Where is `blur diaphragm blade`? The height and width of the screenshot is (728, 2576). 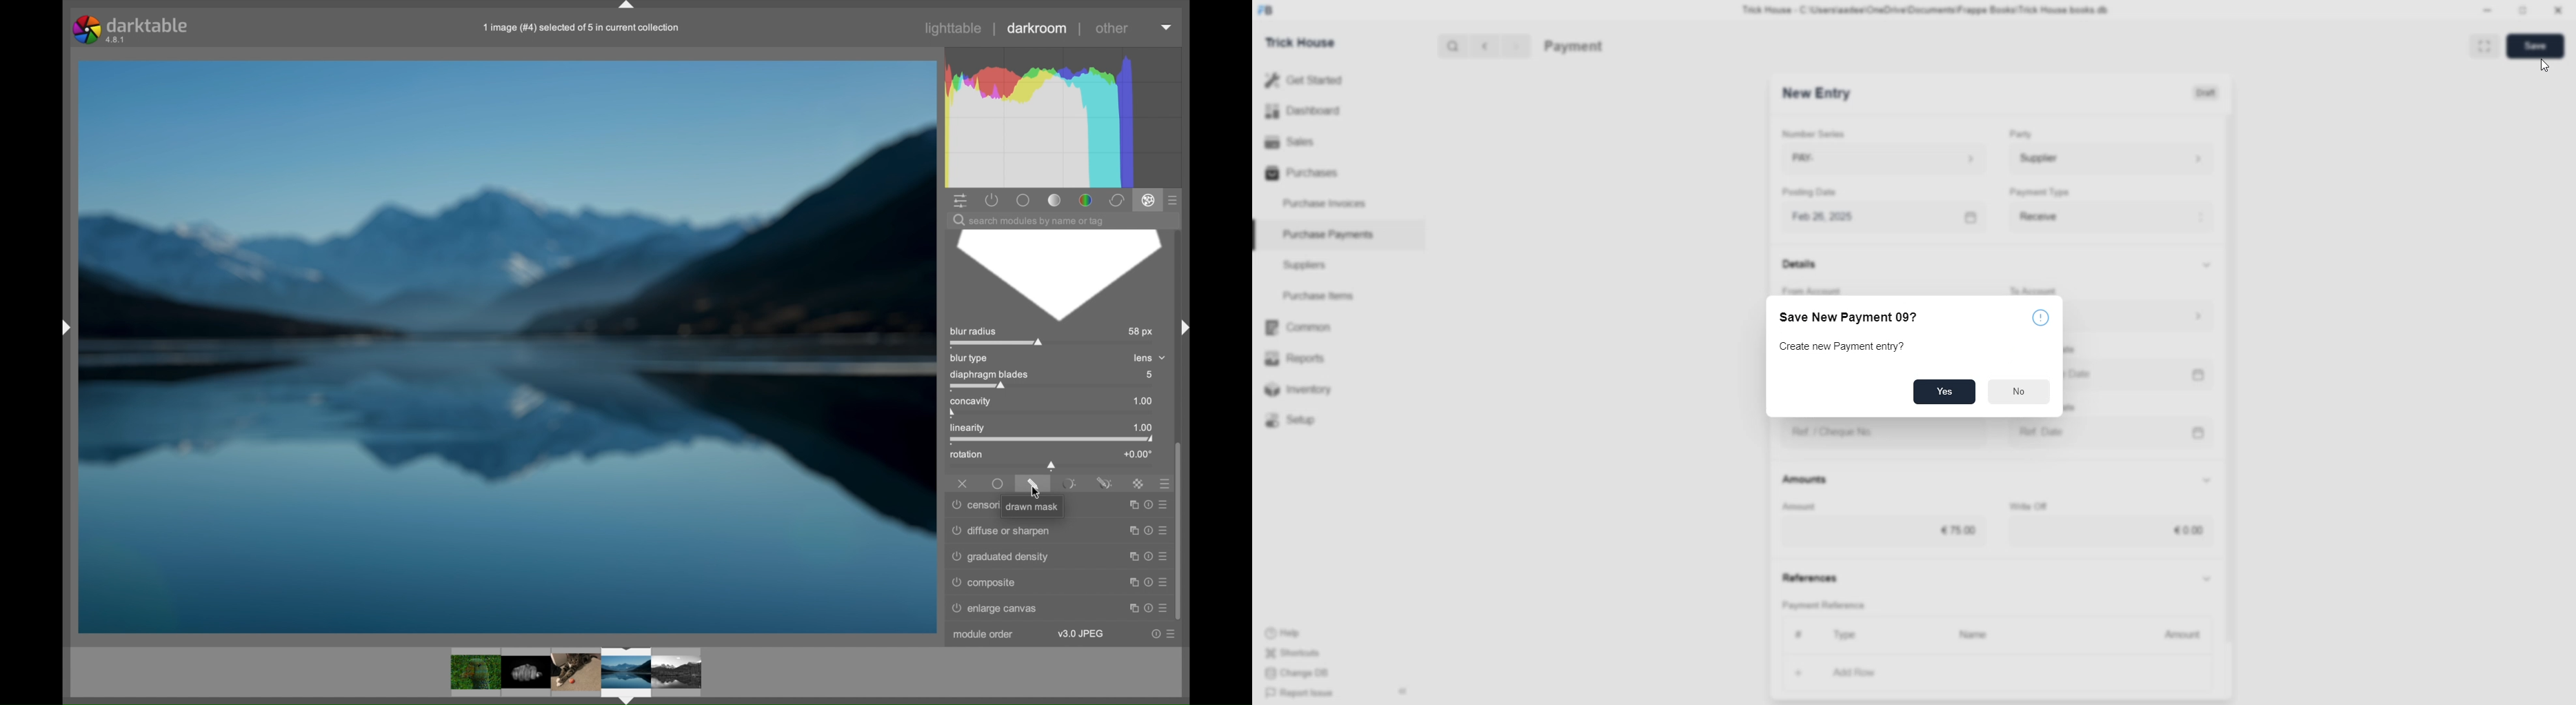 blur diaphragm blade is located at coordinates (1057, 276).